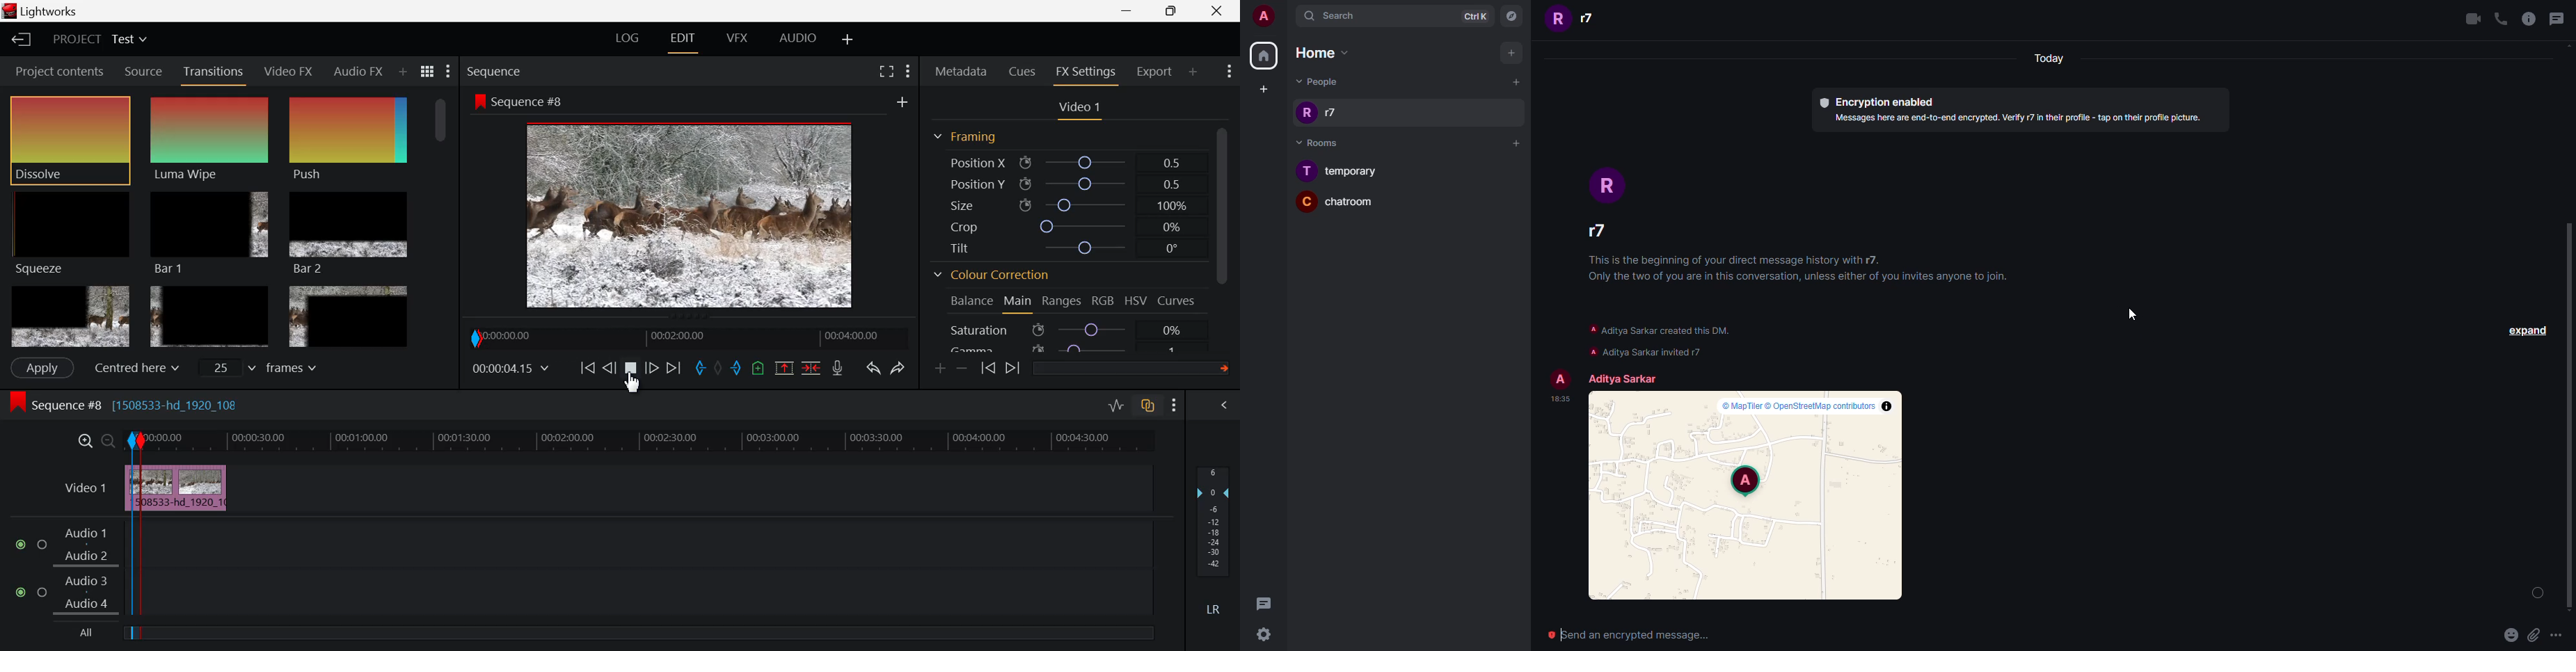  I want to click on Scroll Bar, so click(443, 222).